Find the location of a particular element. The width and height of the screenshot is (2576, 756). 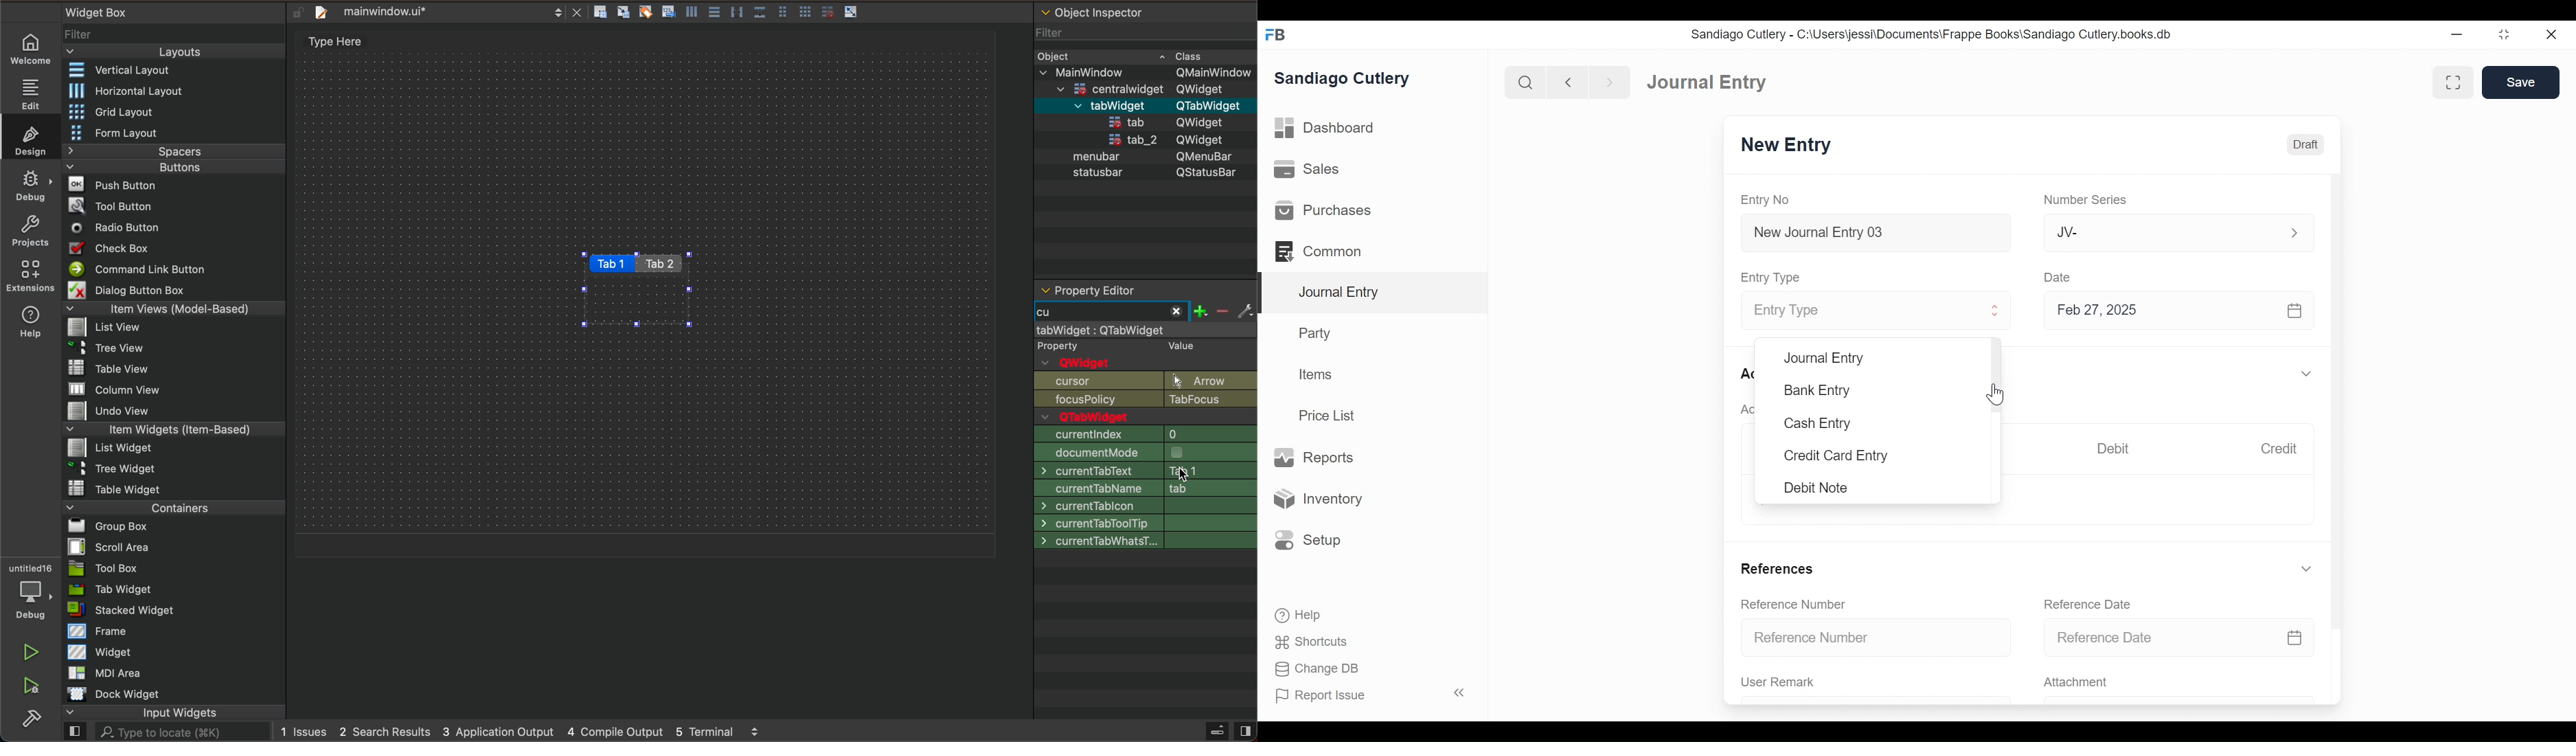

layout actions is located at coordinates (770, 11).